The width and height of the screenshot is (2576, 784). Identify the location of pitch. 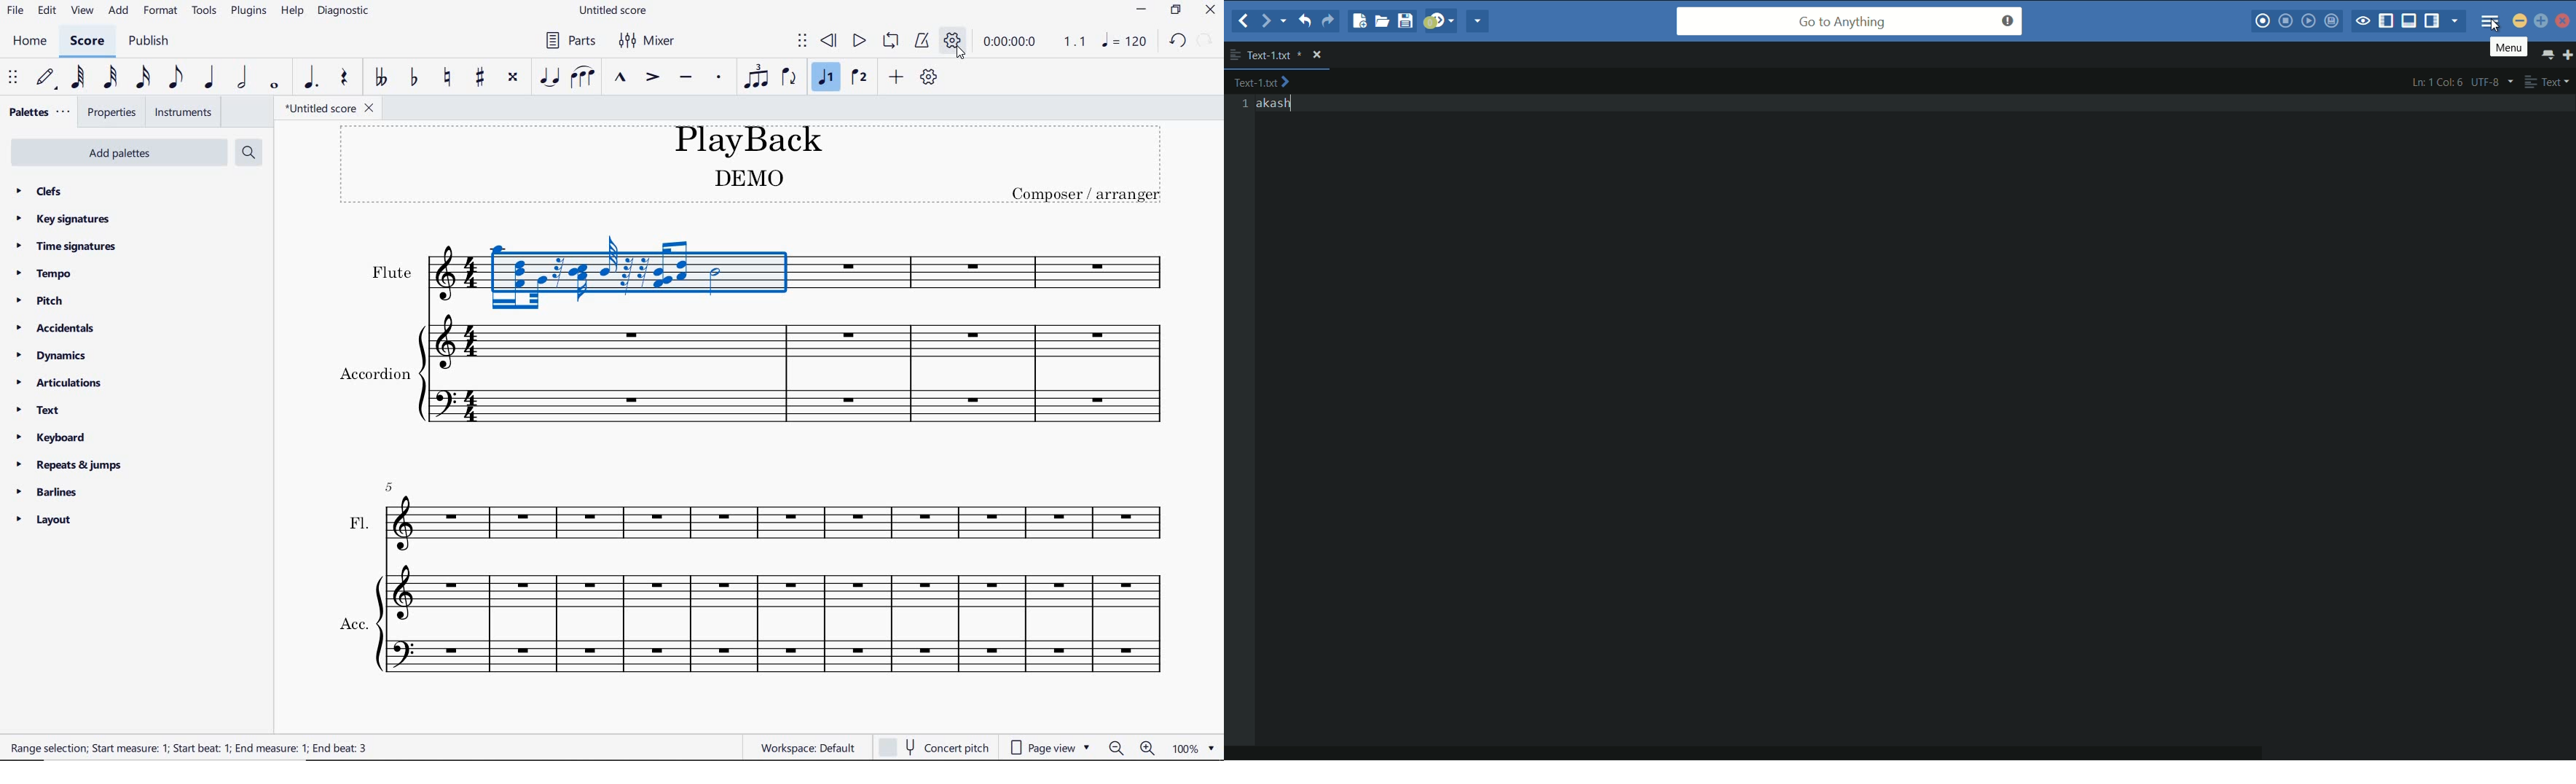
(40, 300).